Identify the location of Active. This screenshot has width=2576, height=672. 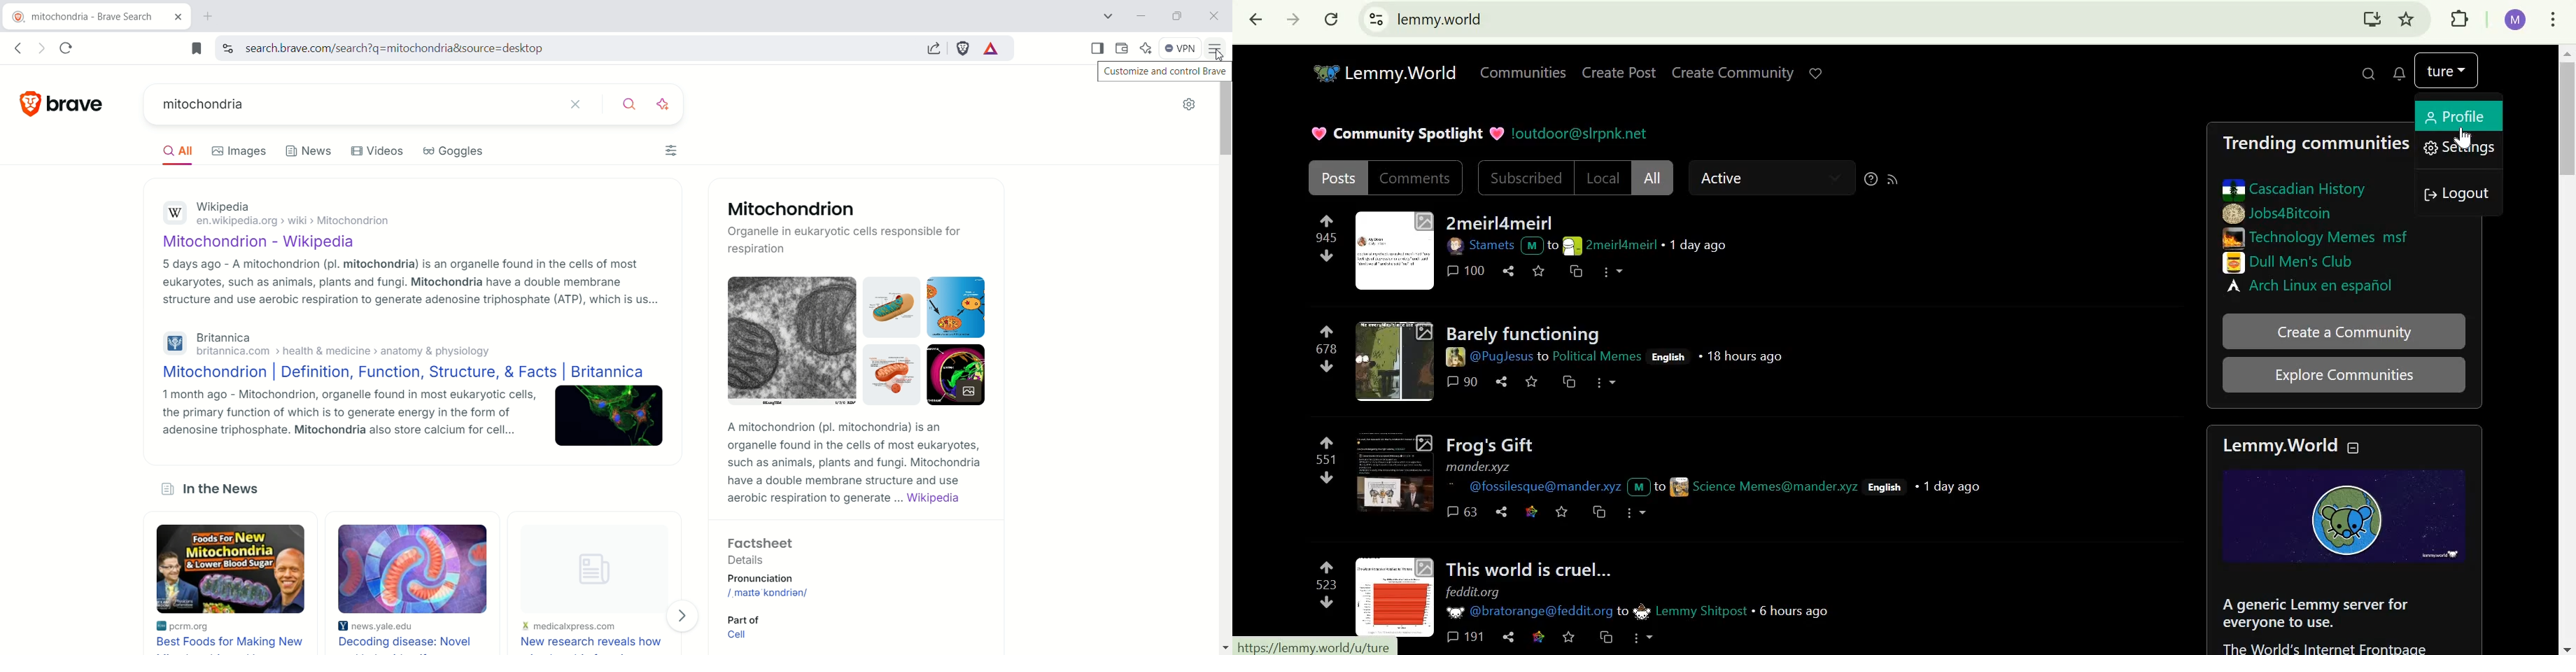
(1731, 178).